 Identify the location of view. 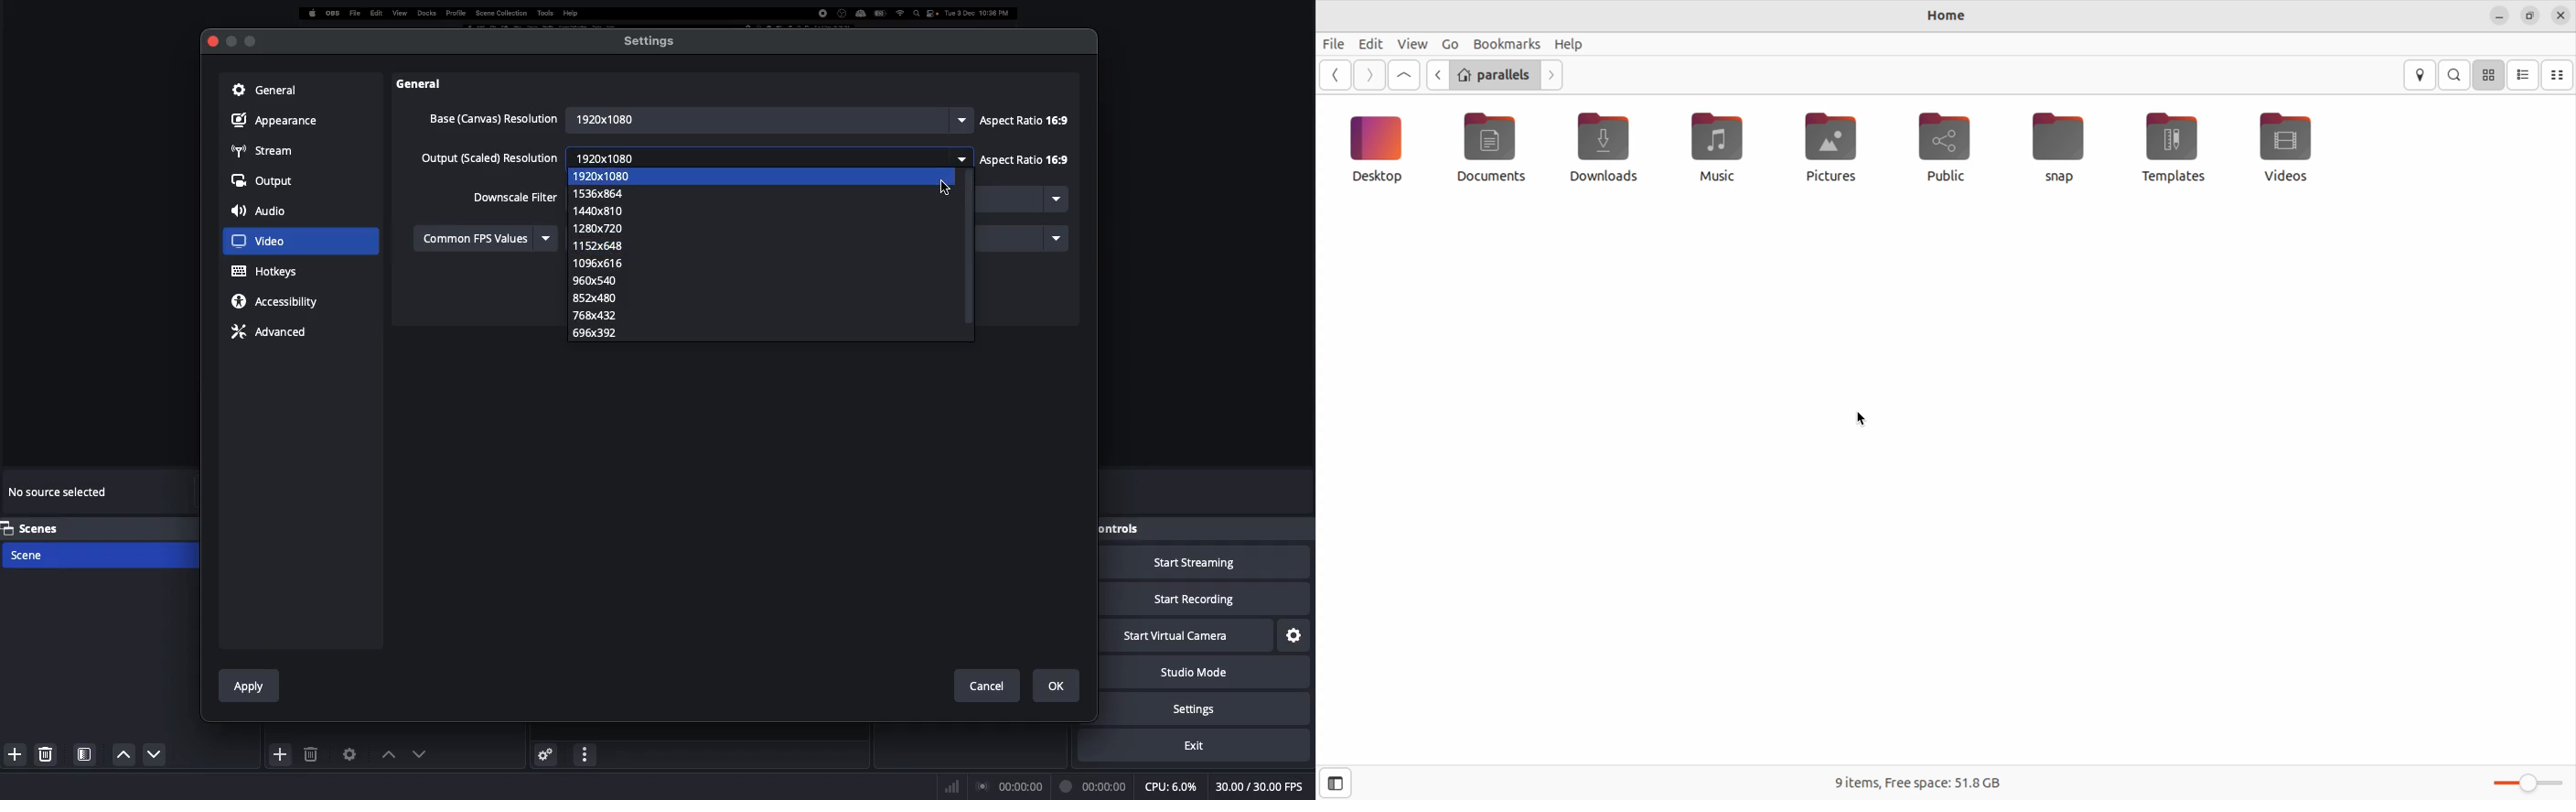
(1409, 45).